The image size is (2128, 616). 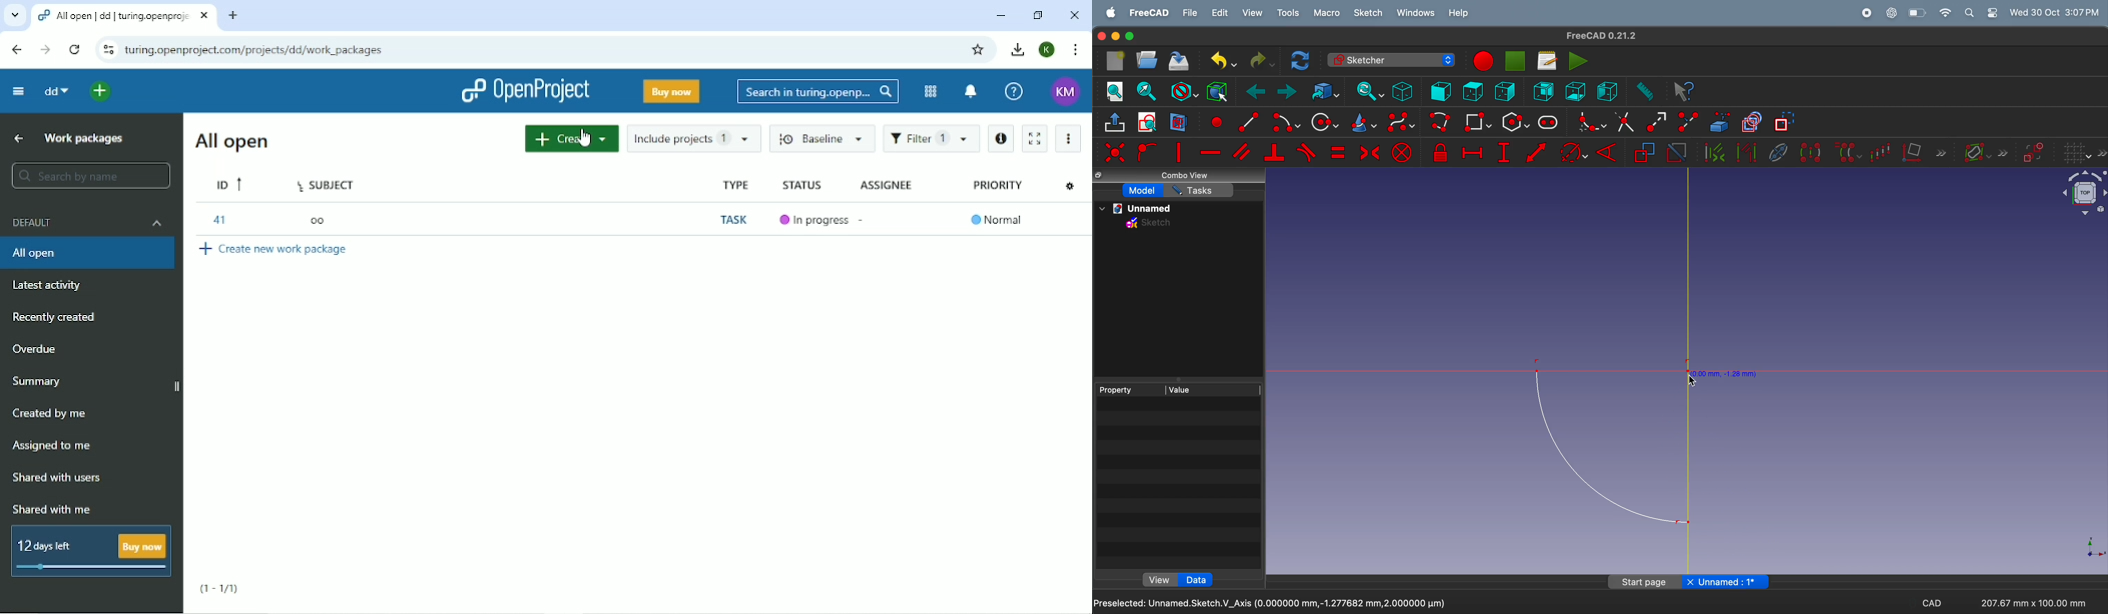 What do you see at coordinates (1694, 380) in the screenshot?
I see `cursor` at bounding box center [1694, 380].